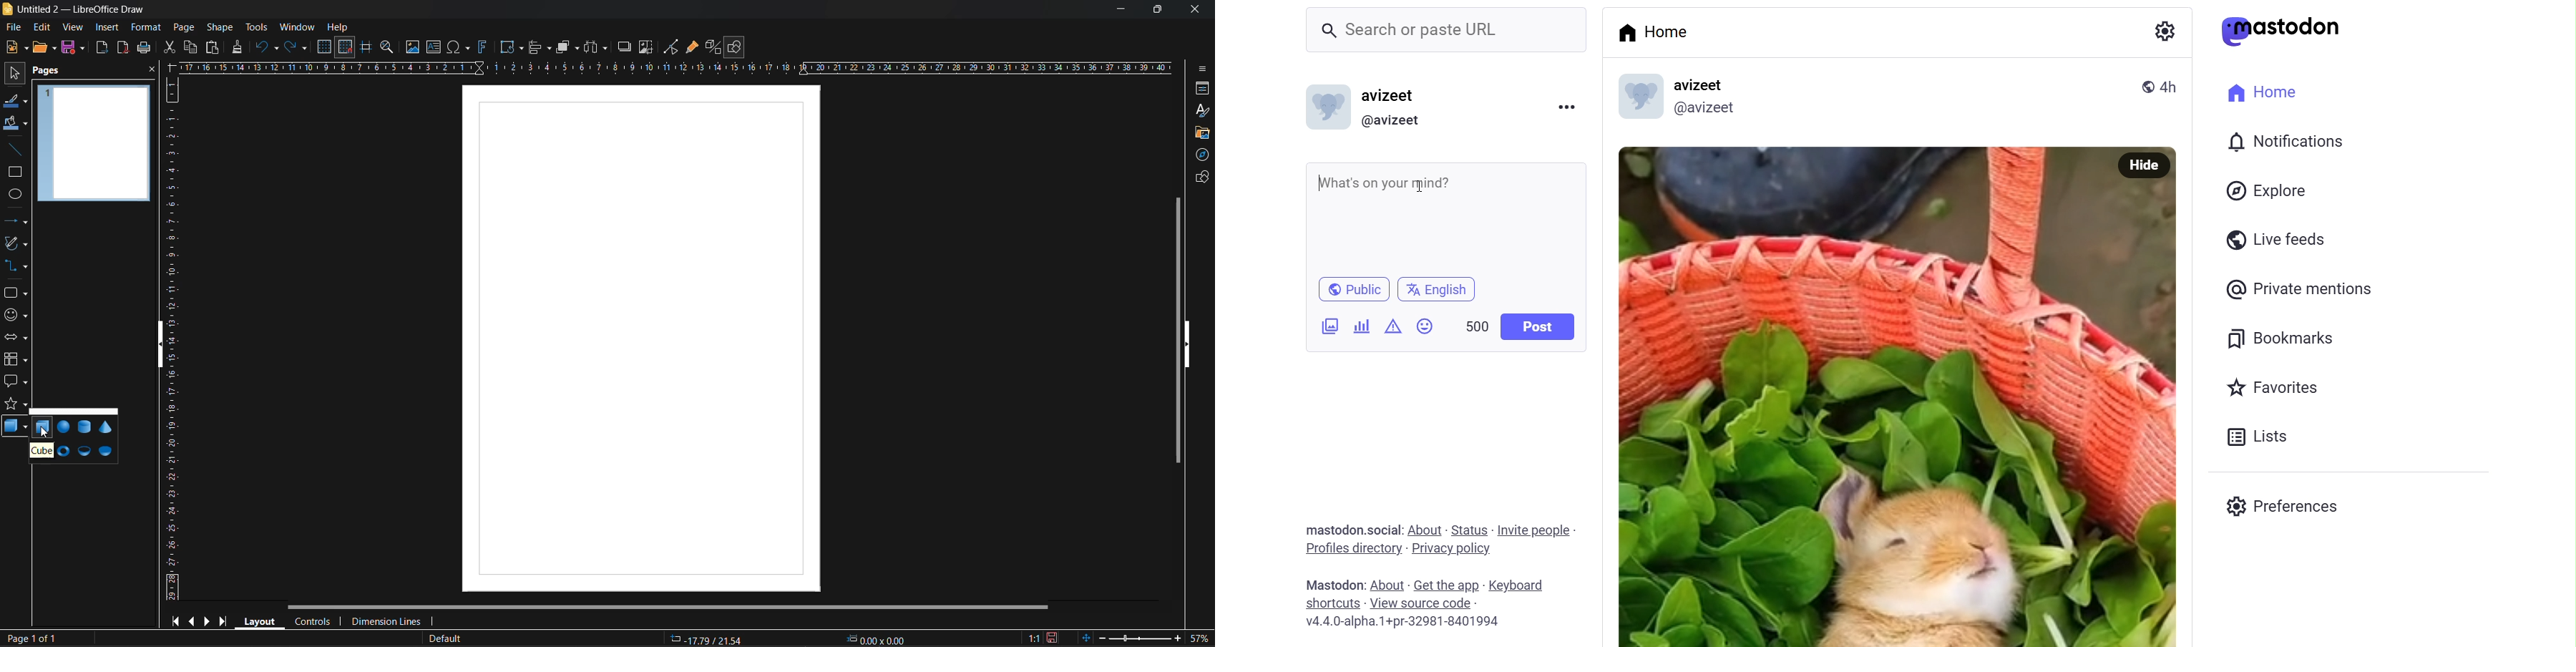 The image size is (2576, 672). What do you see at coordinates (712, 47) in the screenshot?
I see `toggle extrusion` at bounding box center [712, 47].